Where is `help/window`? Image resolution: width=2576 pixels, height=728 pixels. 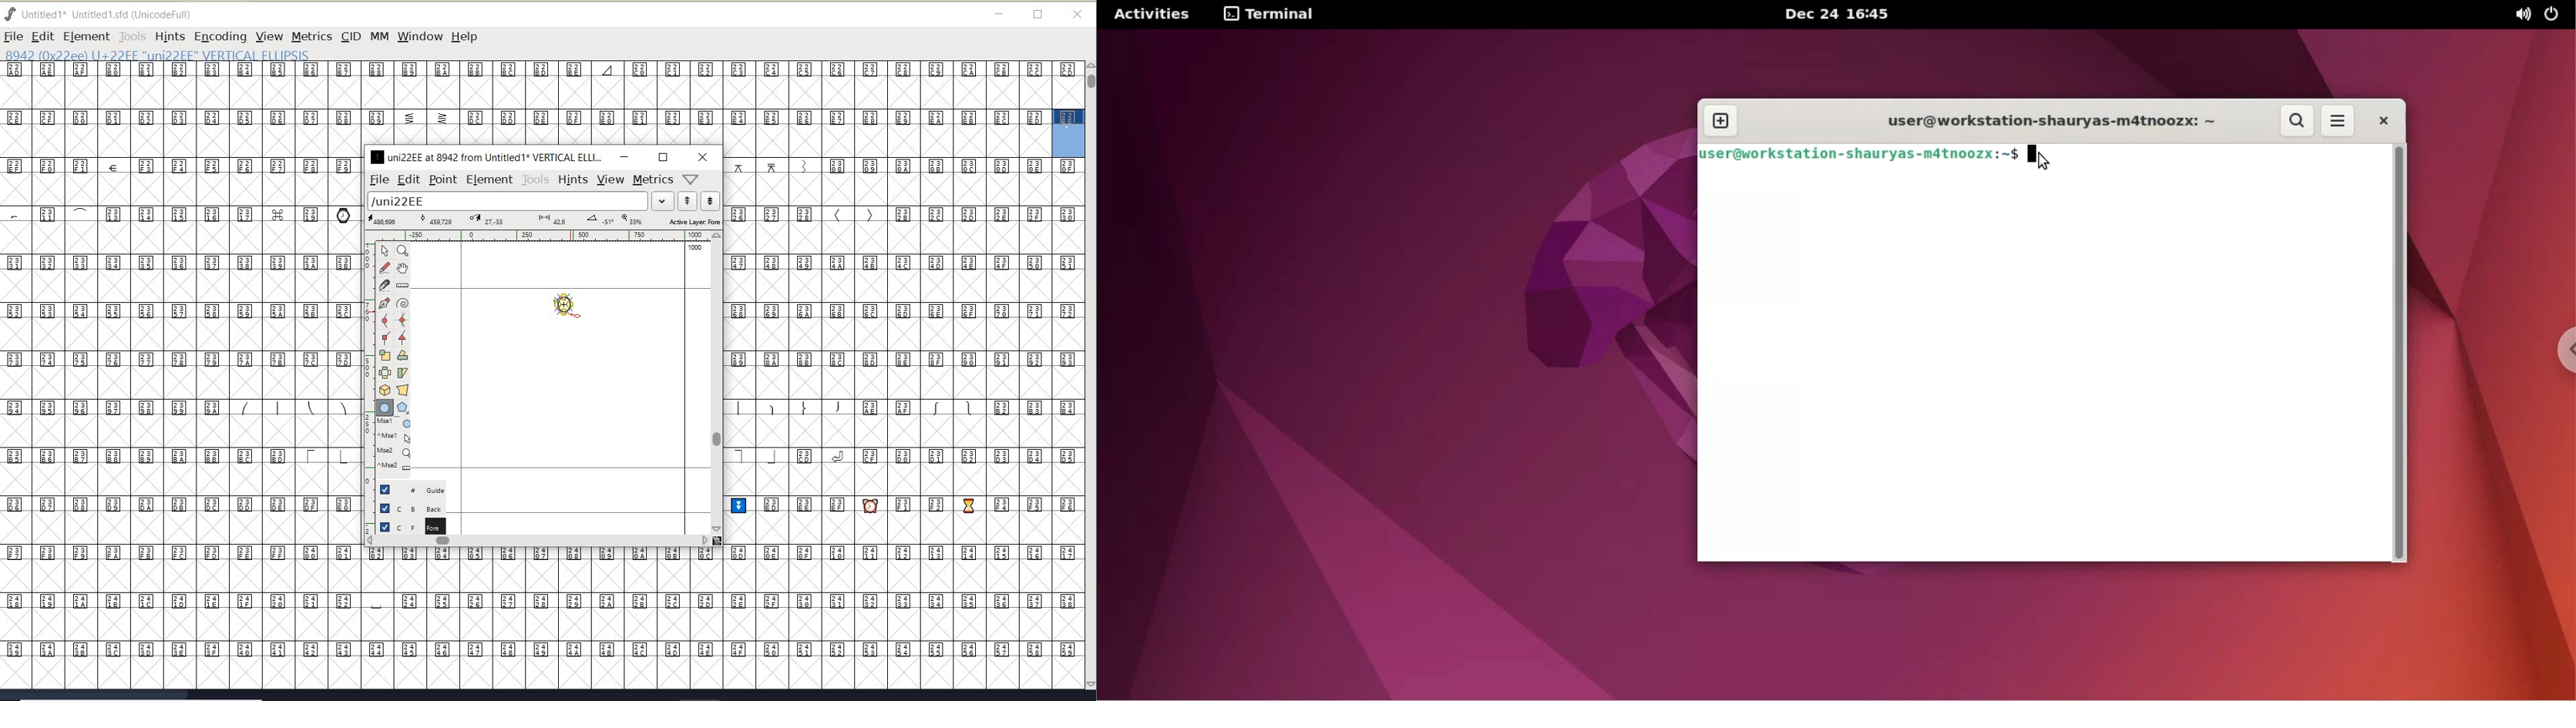
help/window is located at coordinates (691, 178).